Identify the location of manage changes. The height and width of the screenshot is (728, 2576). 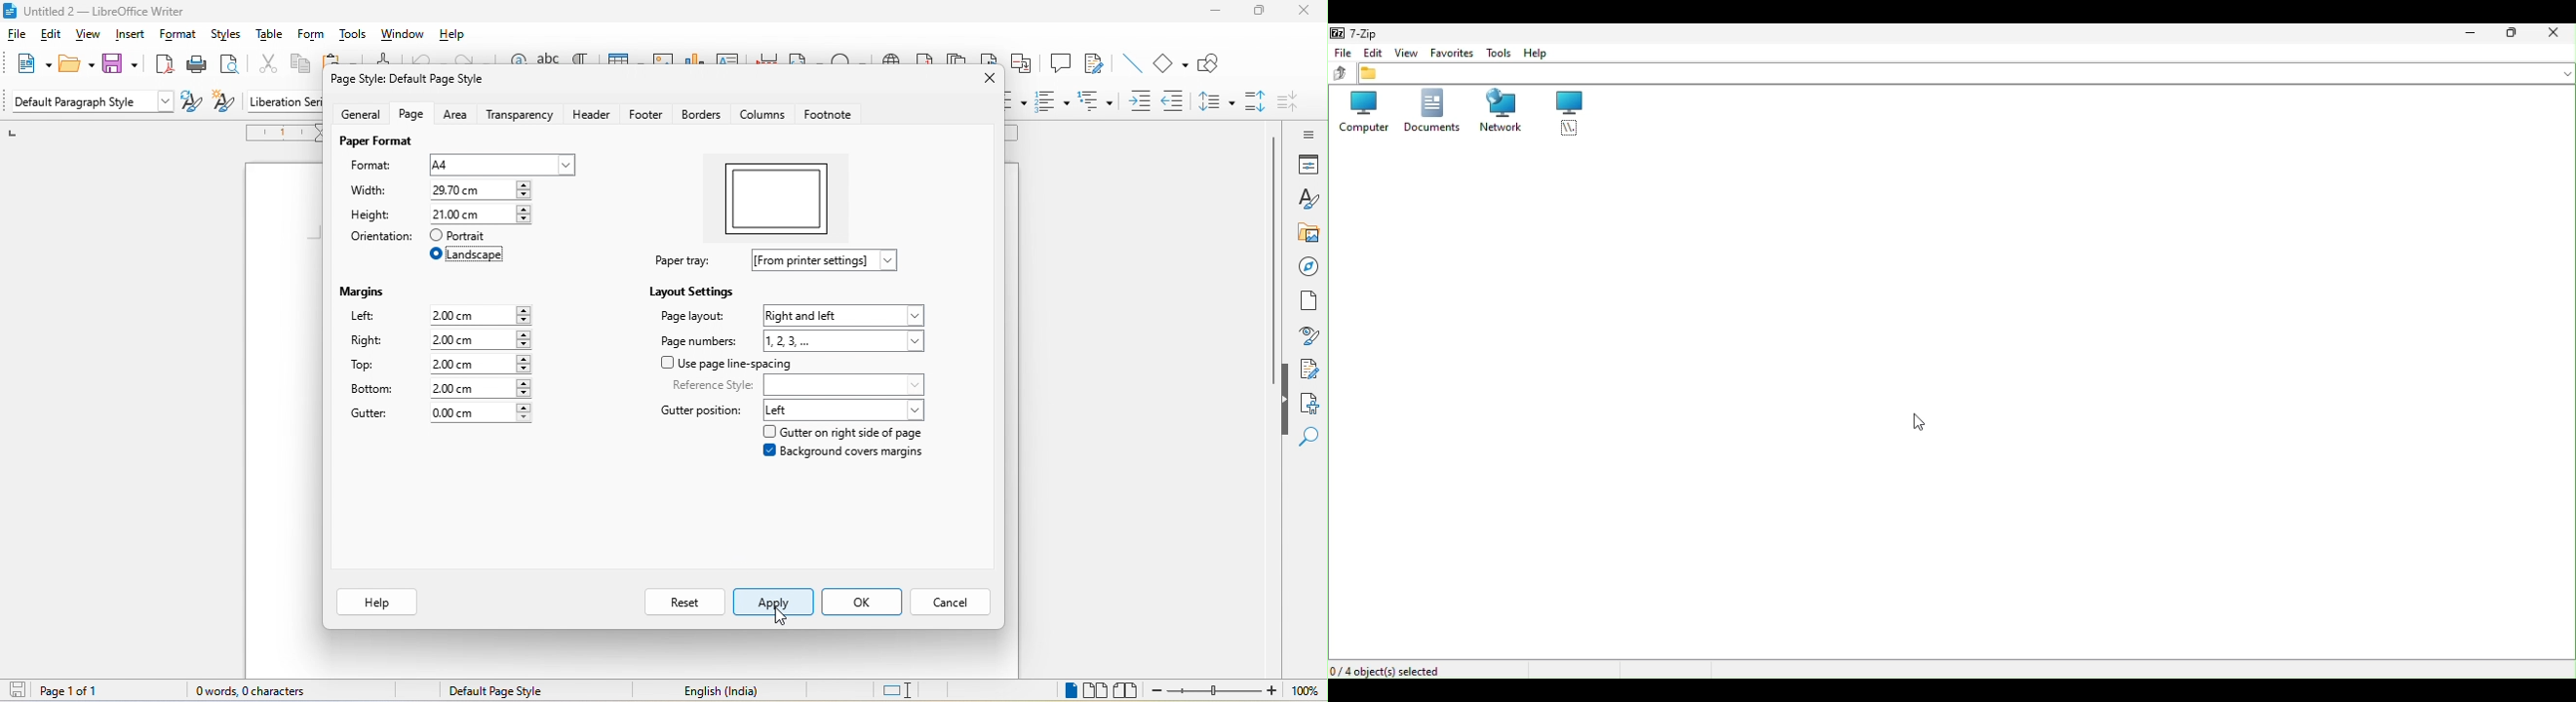
(1311, 369).